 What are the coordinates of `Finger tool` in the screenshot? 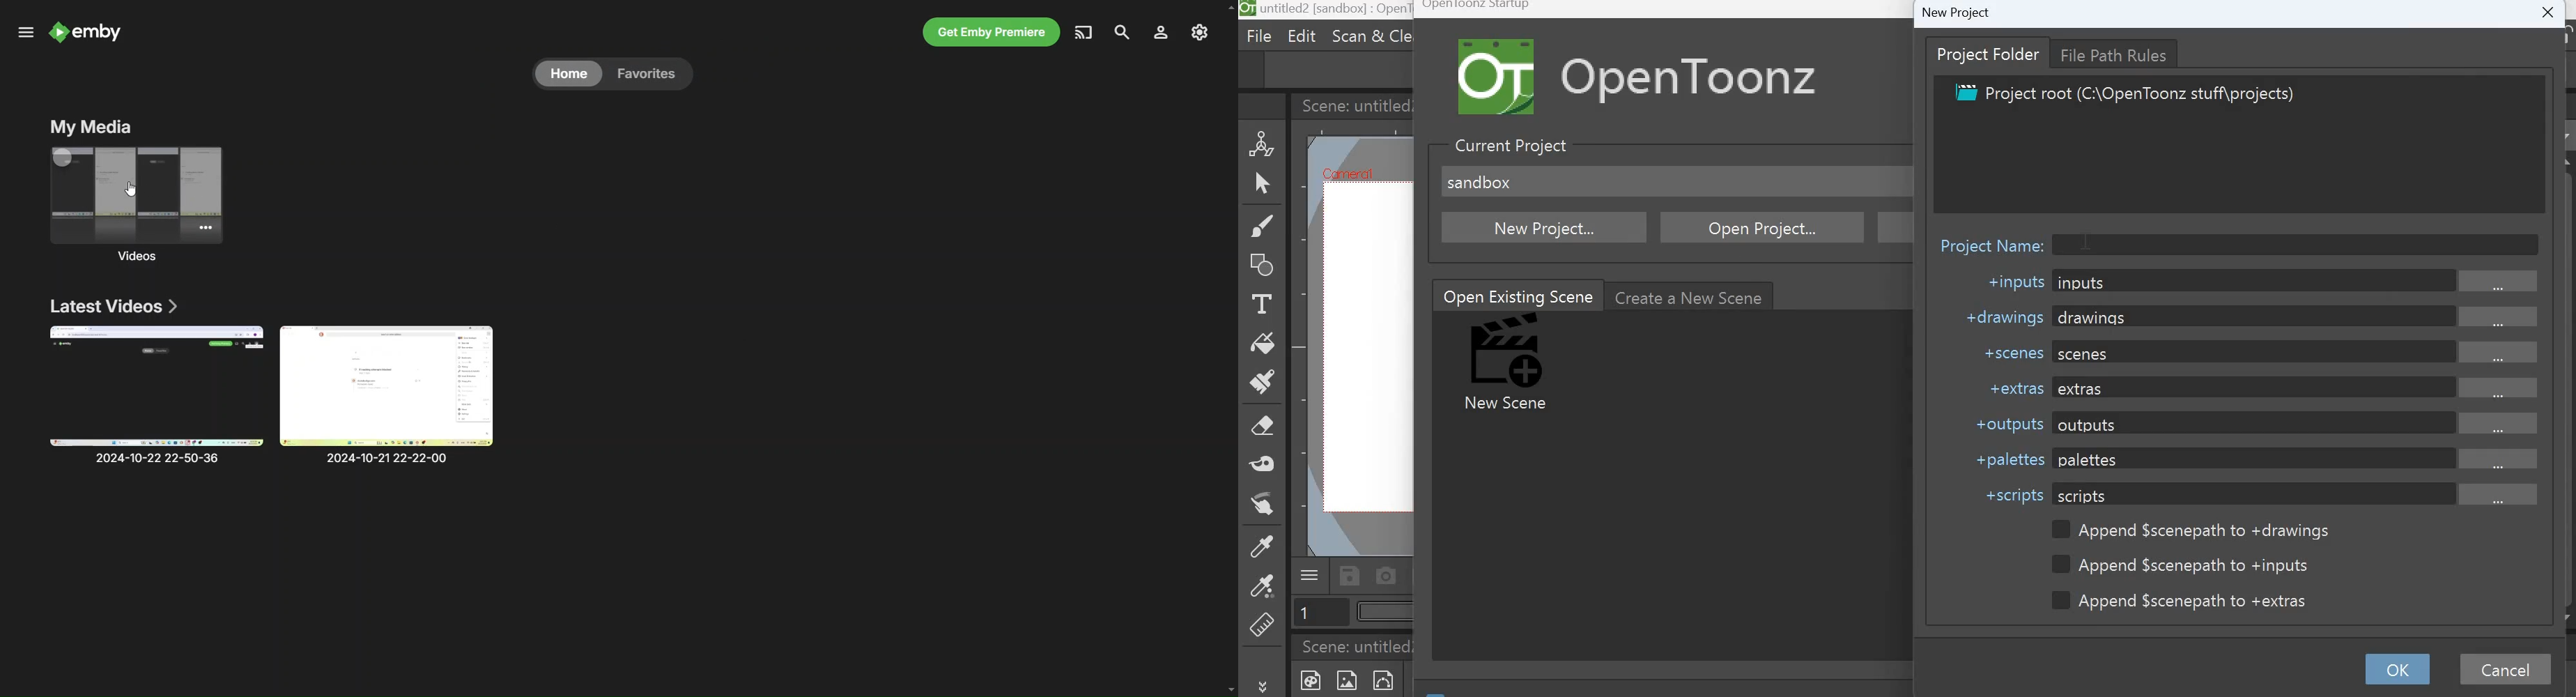 It's located at (1267, 509).